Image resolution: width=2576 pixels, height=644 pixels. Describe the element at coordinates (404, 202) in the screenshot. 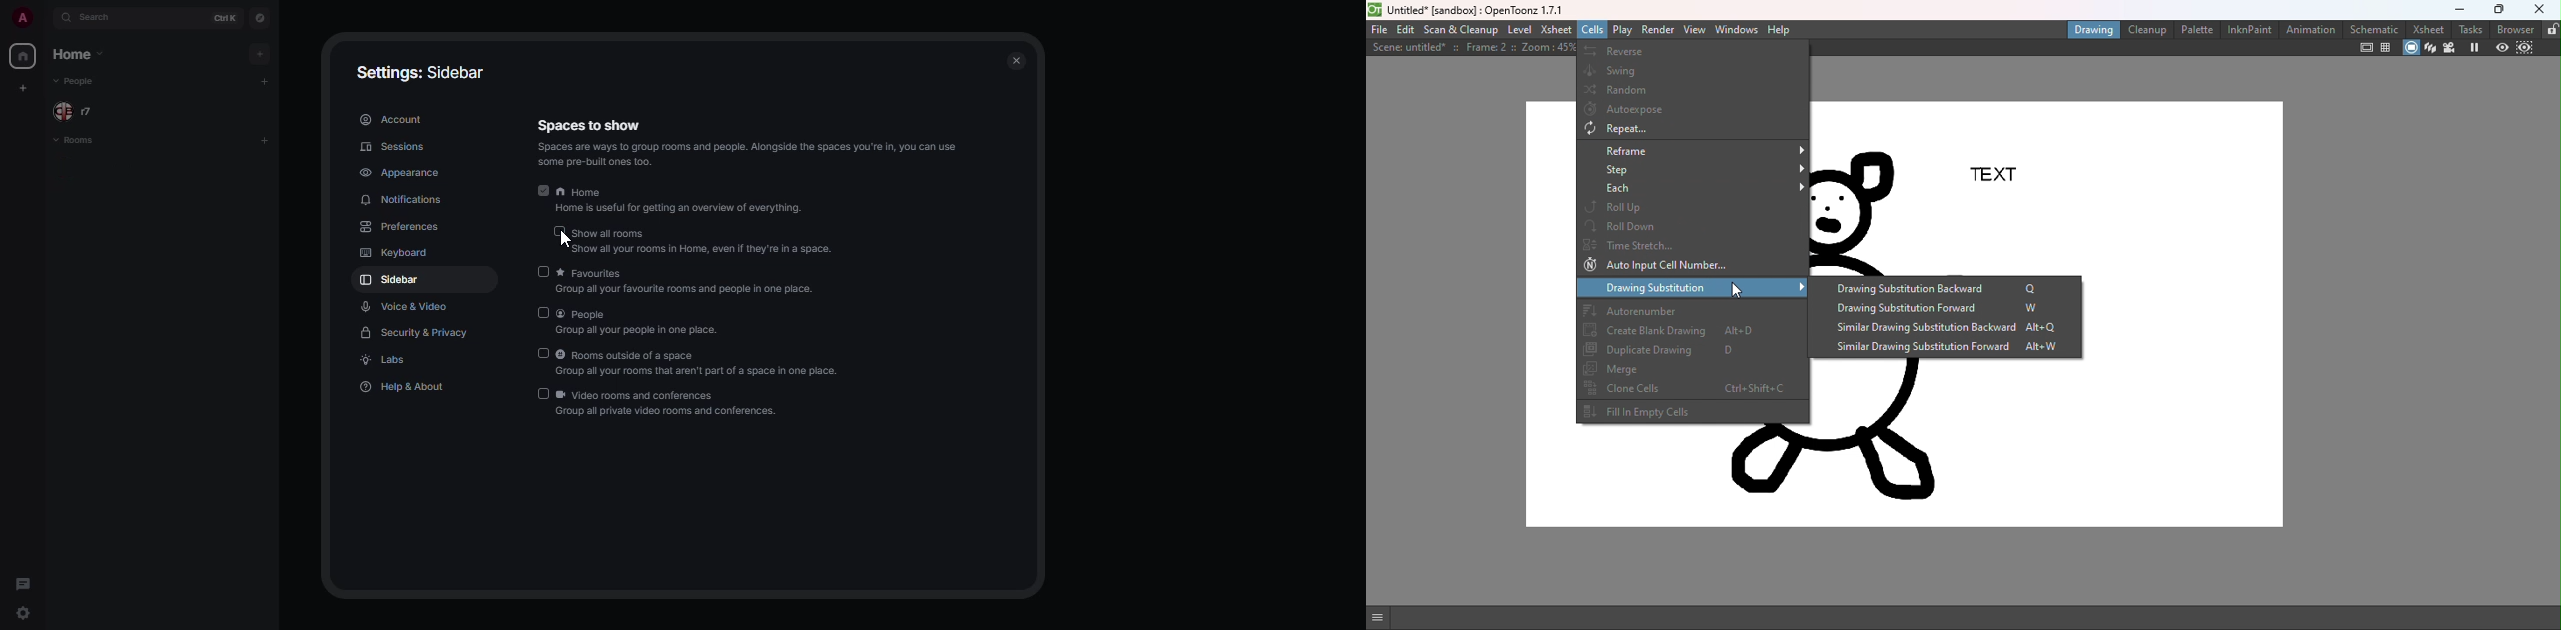

I see `notifications` at that location.